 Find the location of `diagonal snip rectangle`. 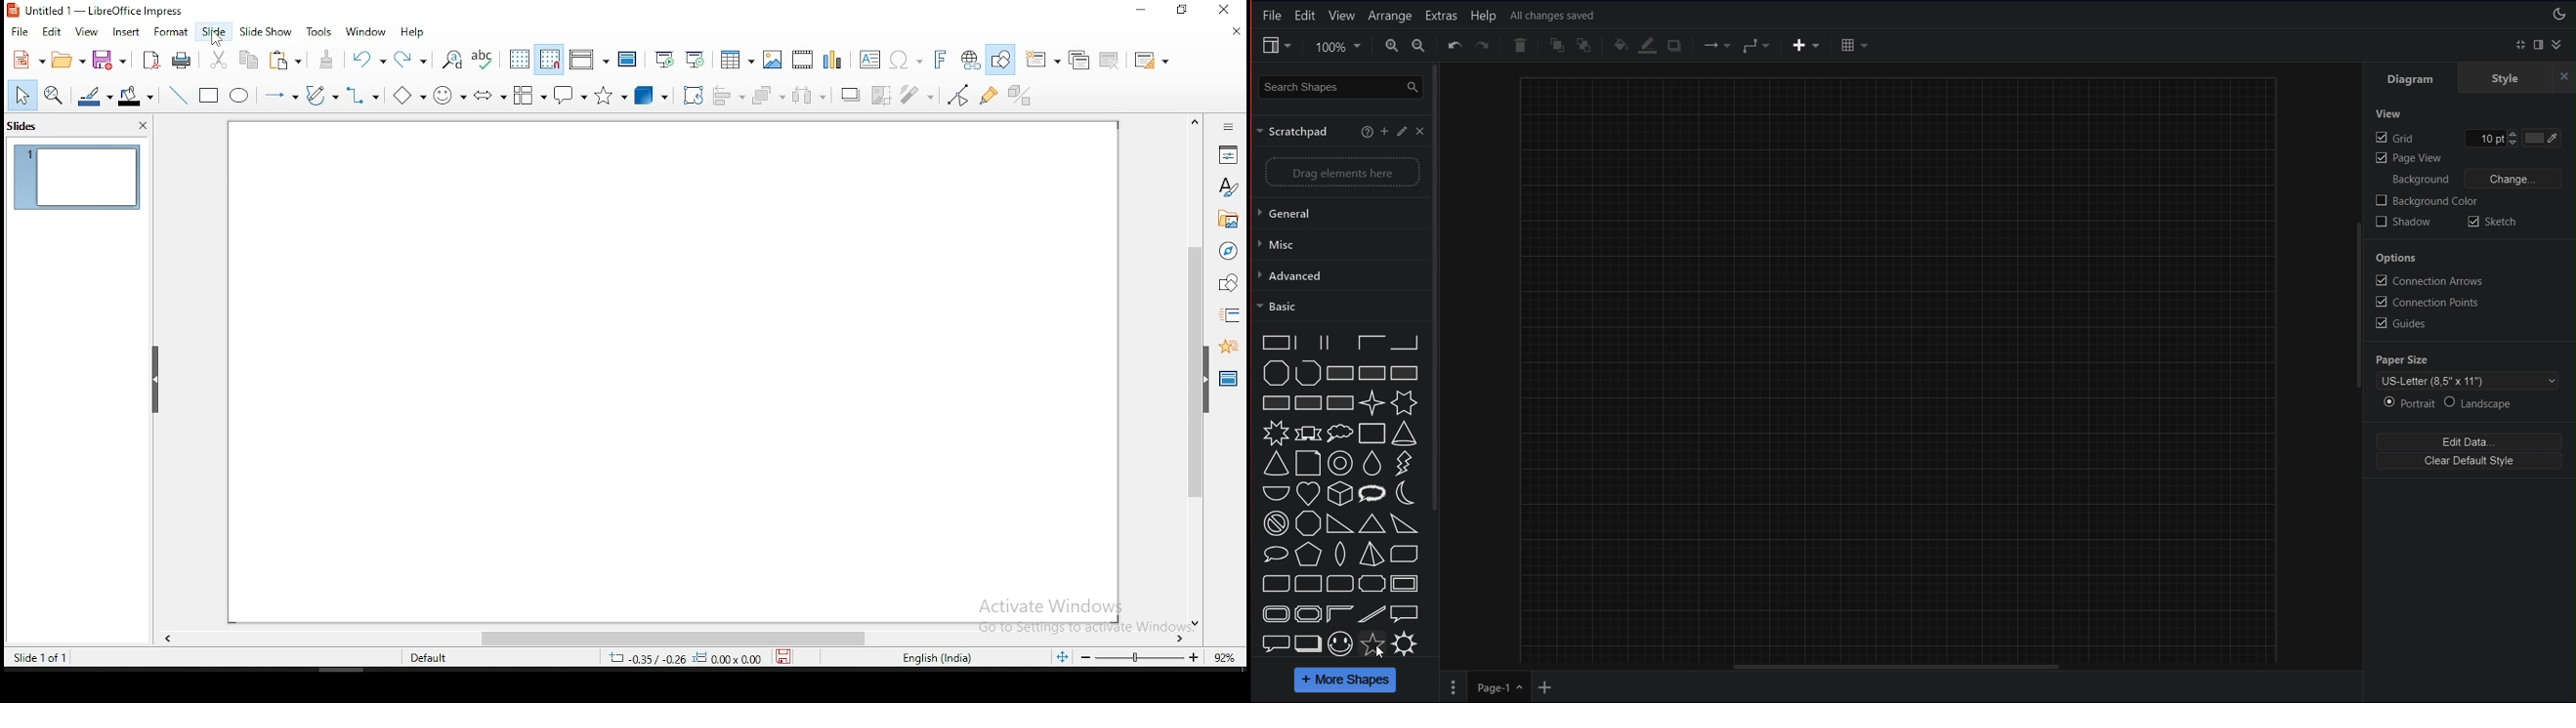

diagonal snip rectangle is located at coordinates (1405, 553).